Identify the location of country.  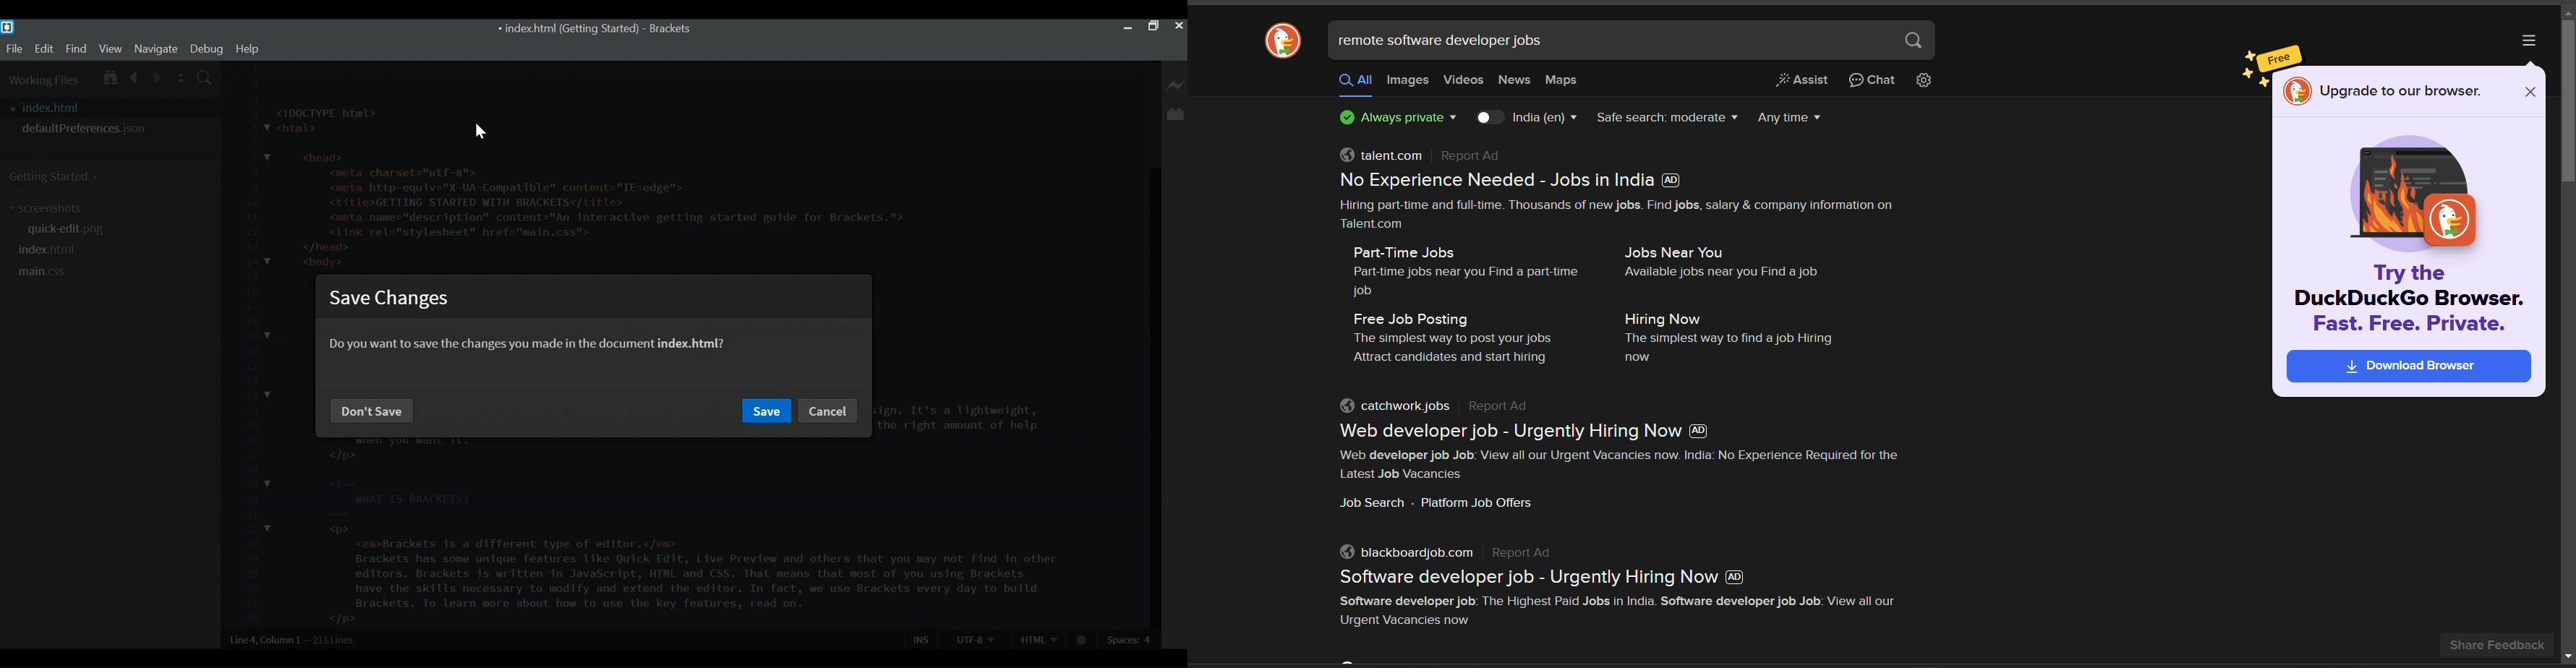
(1548, 119).